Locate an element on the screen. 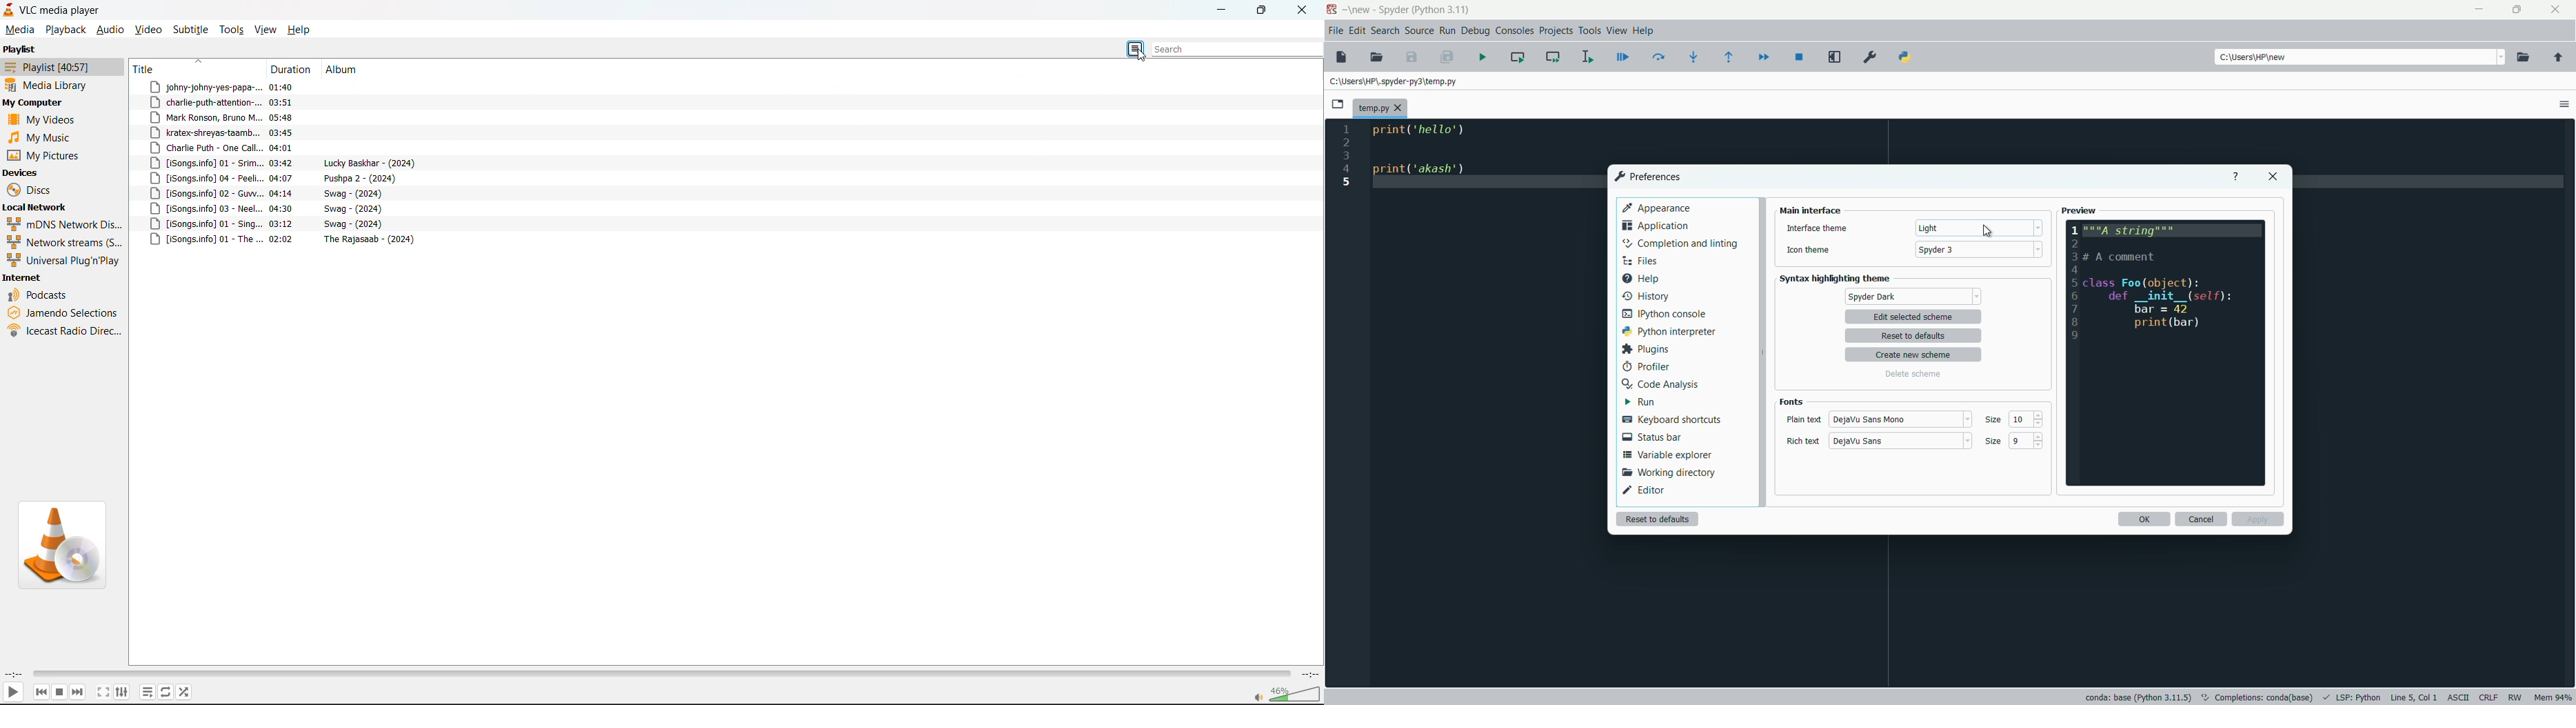  track title with duration and album details is located at coordinates (275, 193).